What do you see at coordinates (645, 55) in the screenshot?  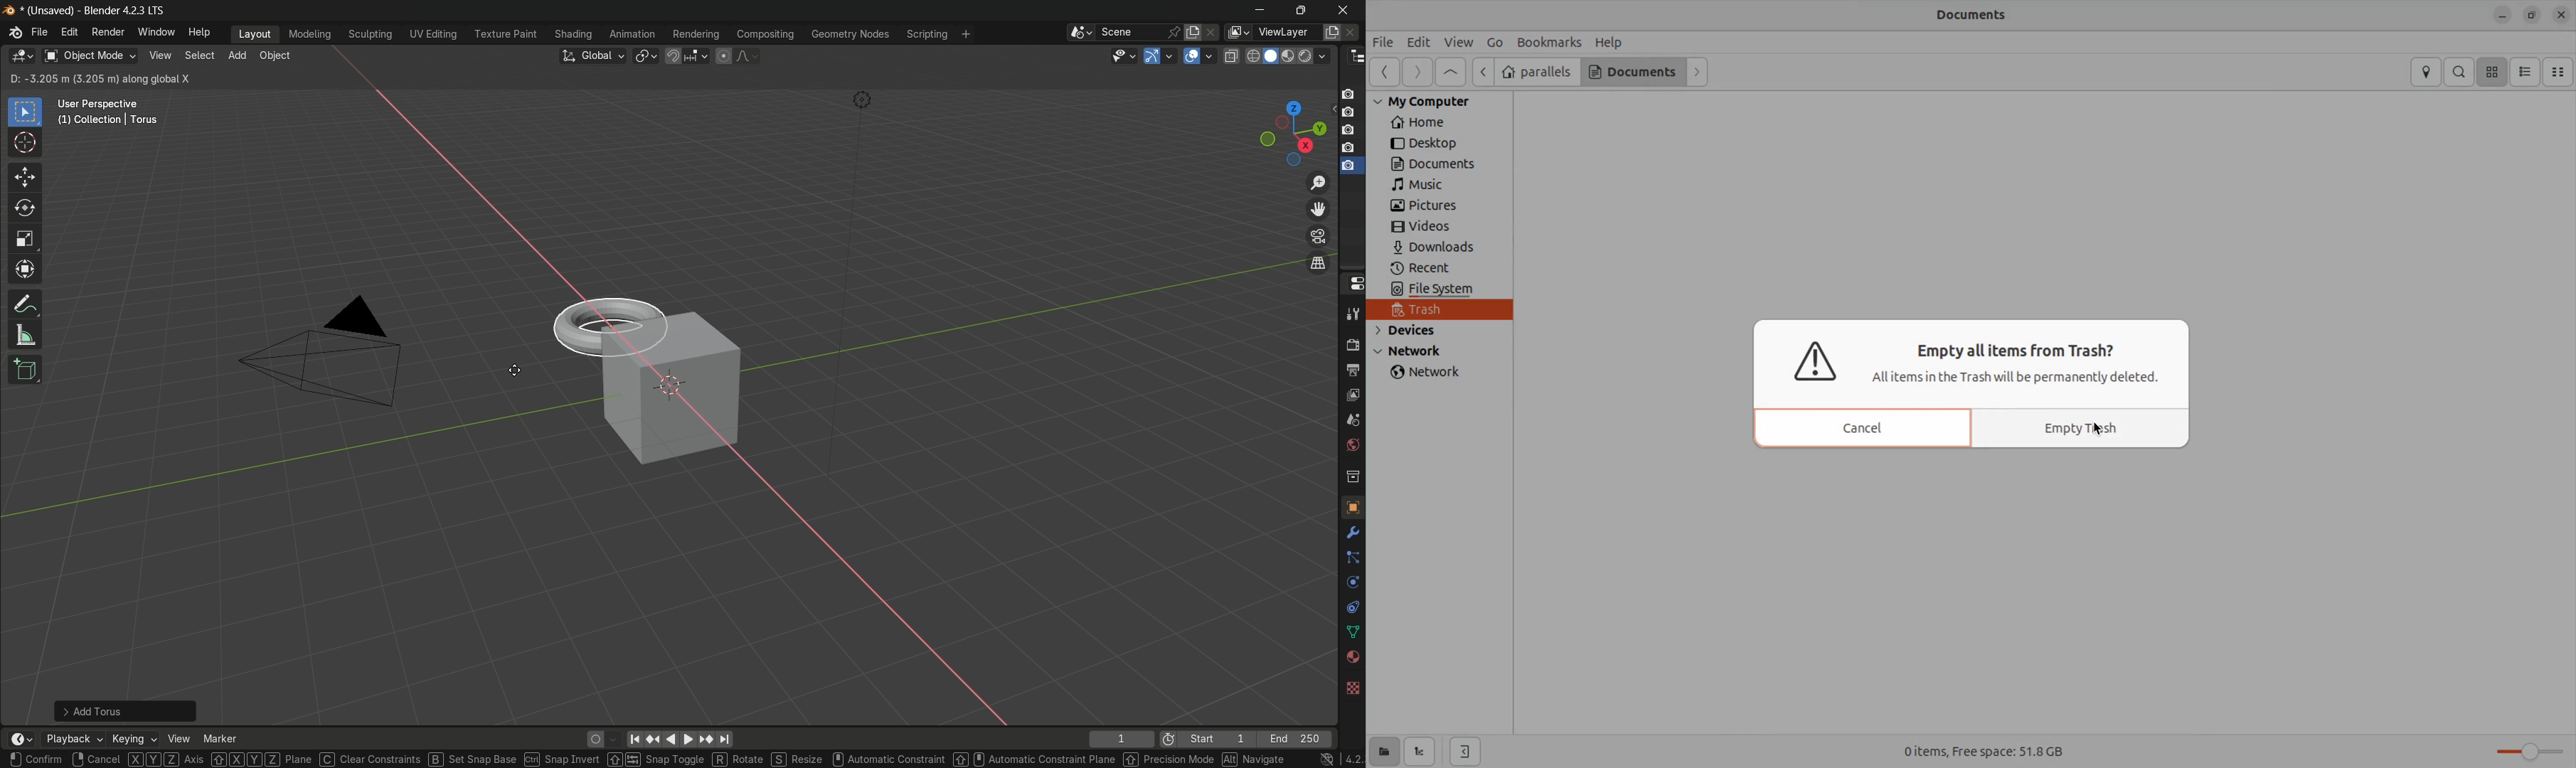 I see `transform pivot table` at bounding box center [645, 55].